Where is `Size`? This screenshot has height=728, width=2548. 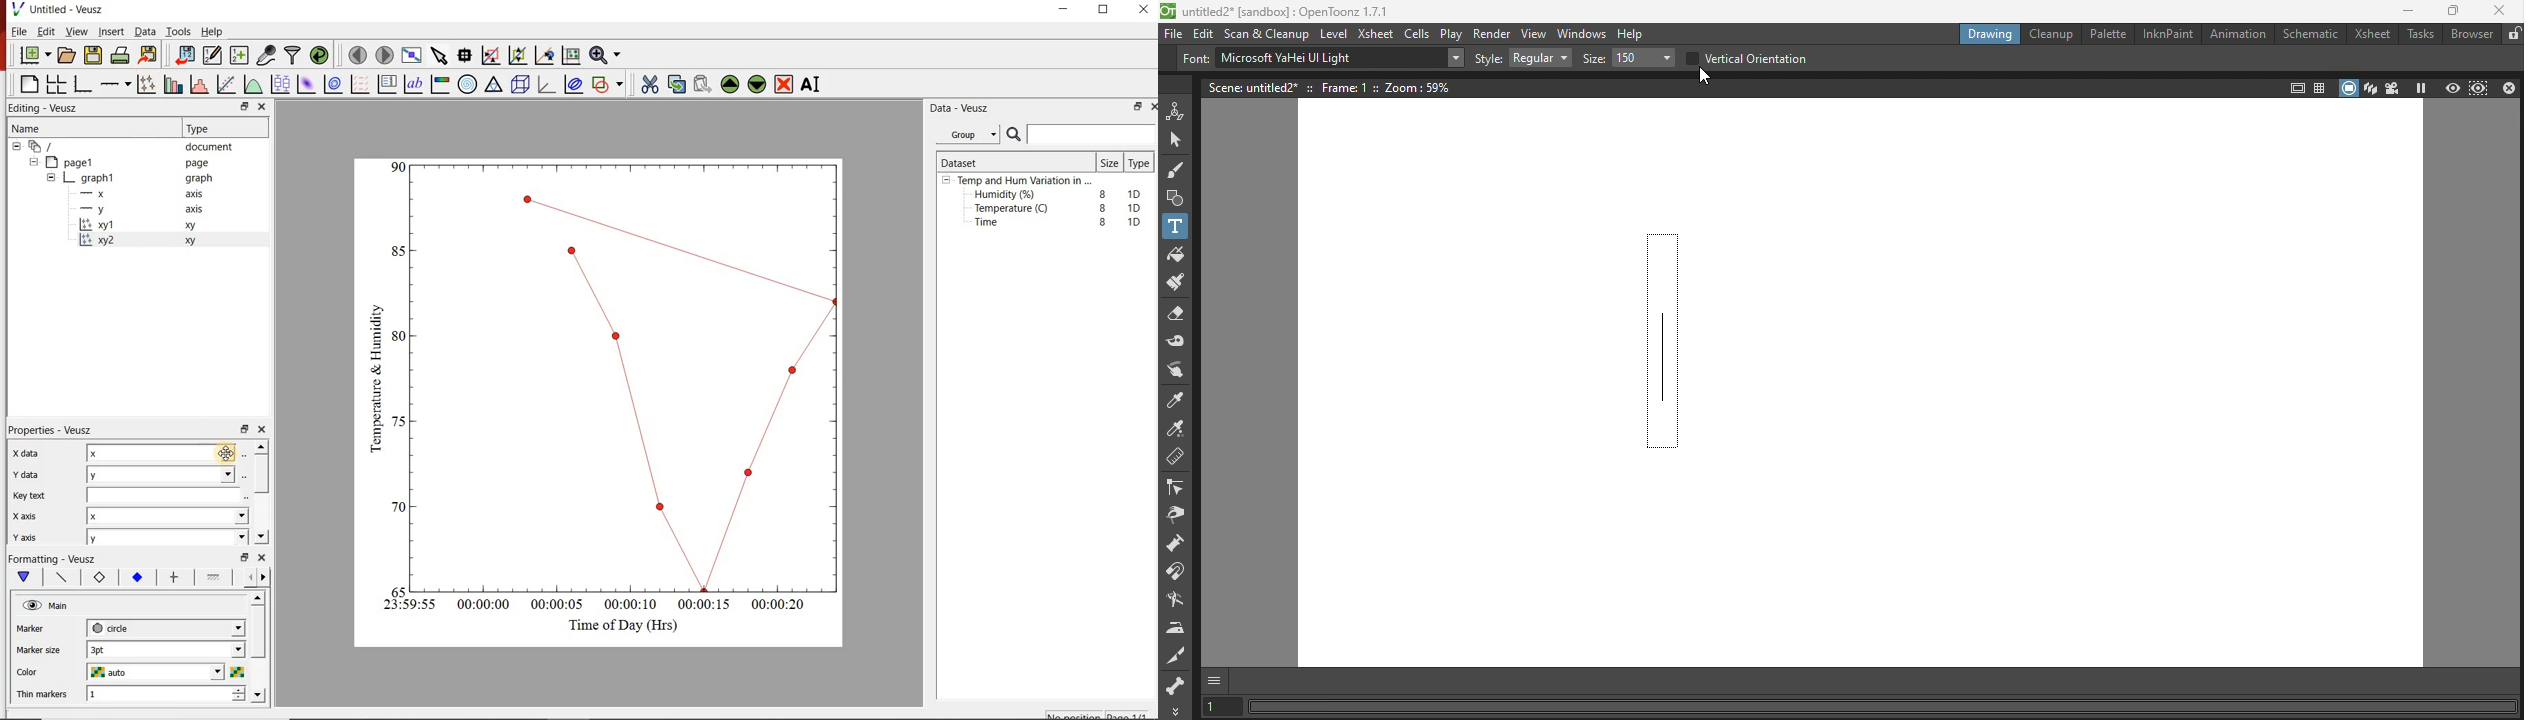 Size is located at coordinates (1109, 162).